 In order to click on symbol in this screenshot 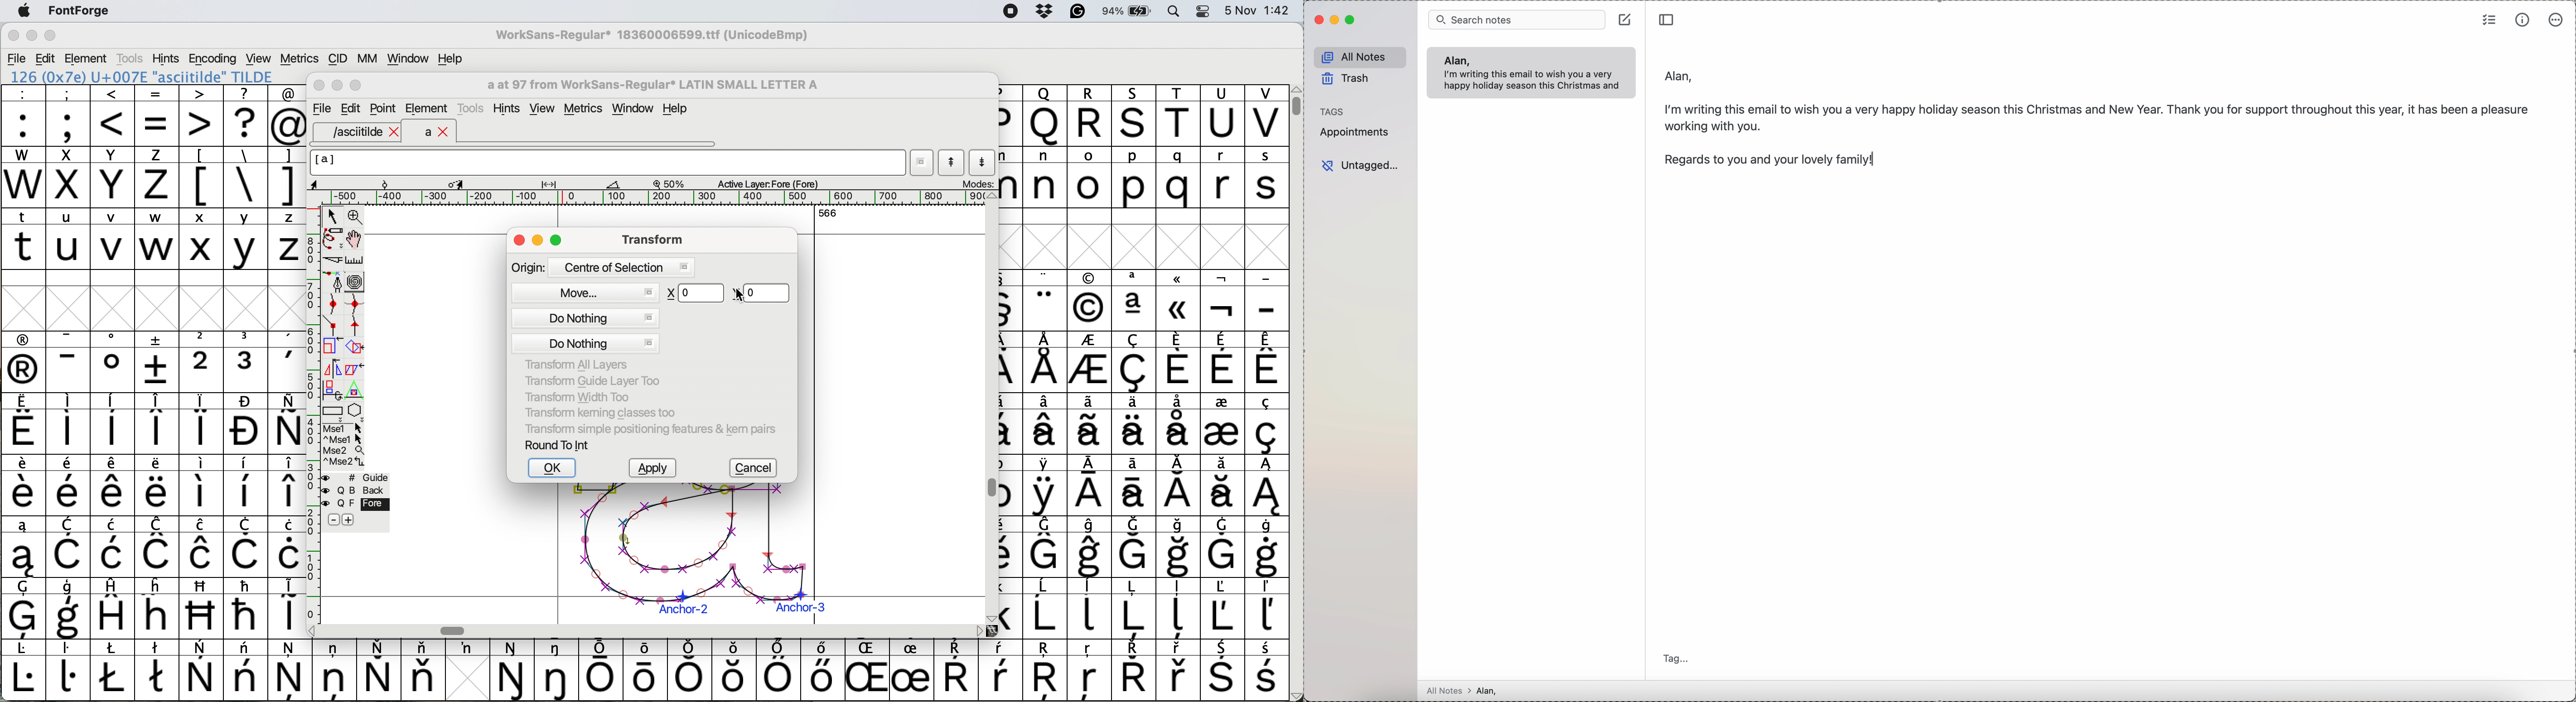, I will do `click(1266, 424)`.